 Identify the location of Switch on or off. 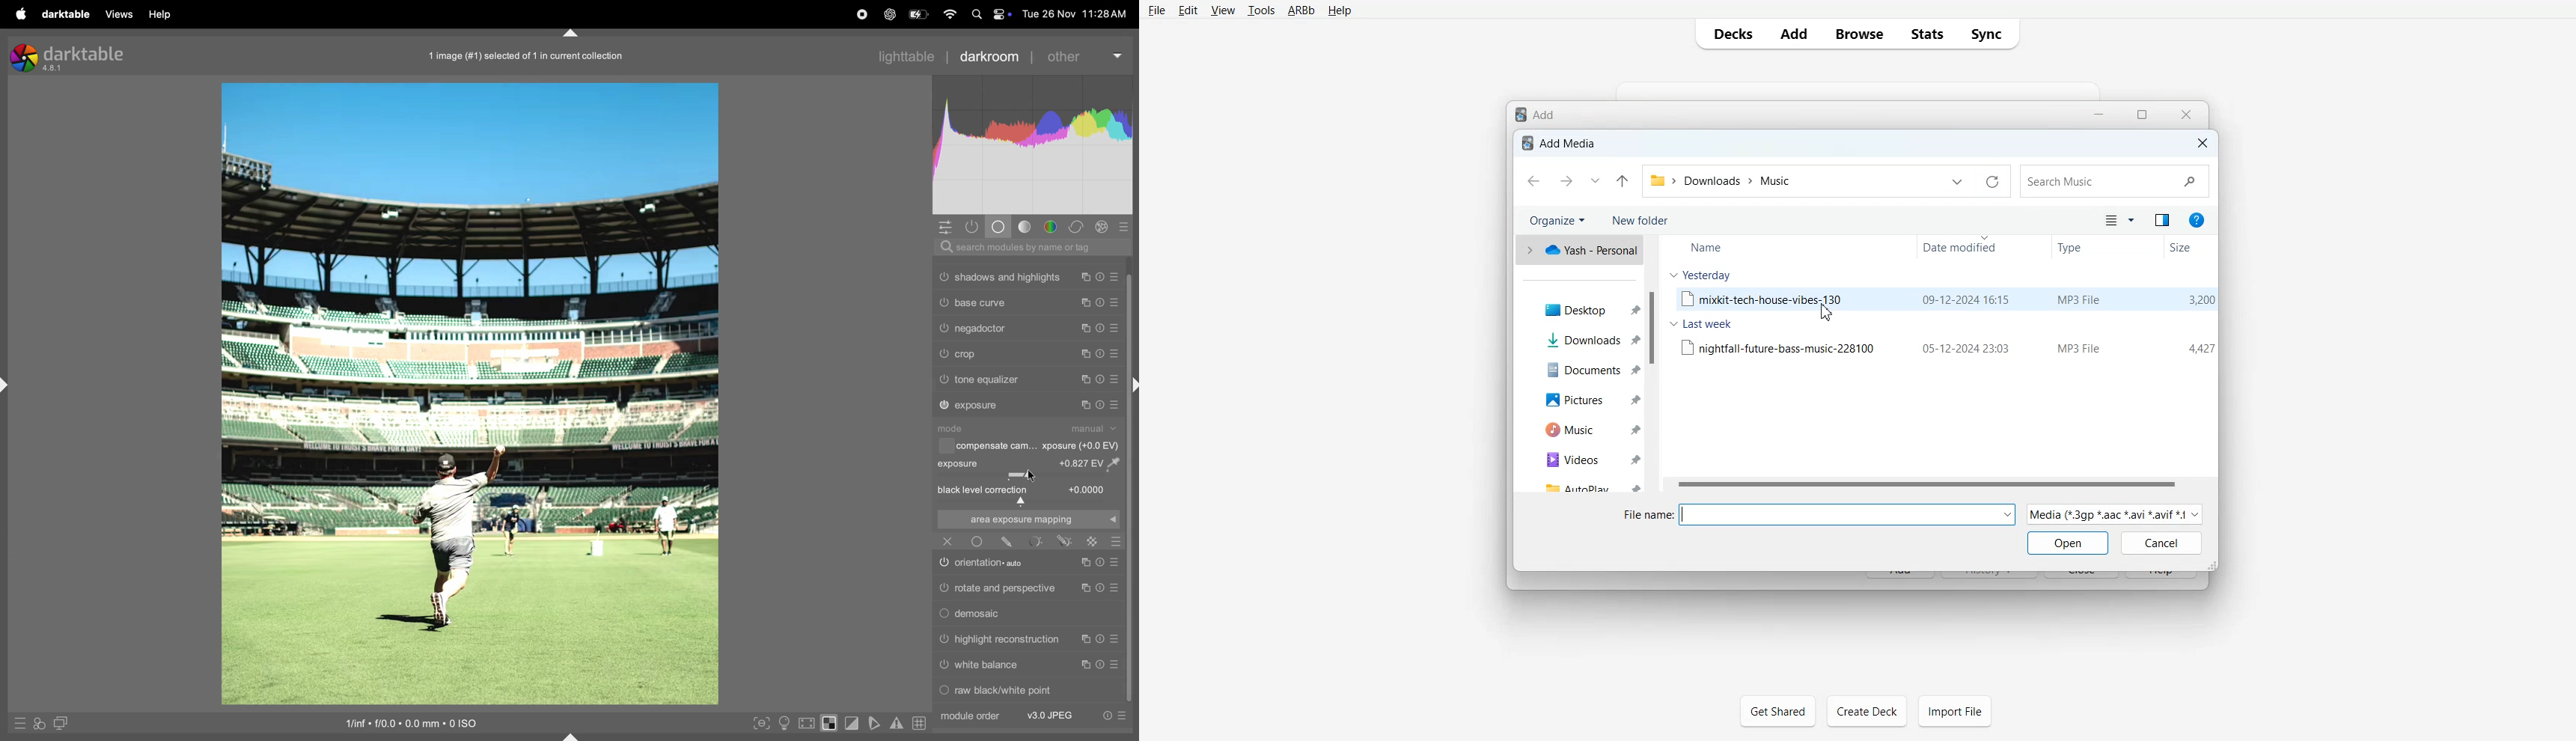
(943, 277).